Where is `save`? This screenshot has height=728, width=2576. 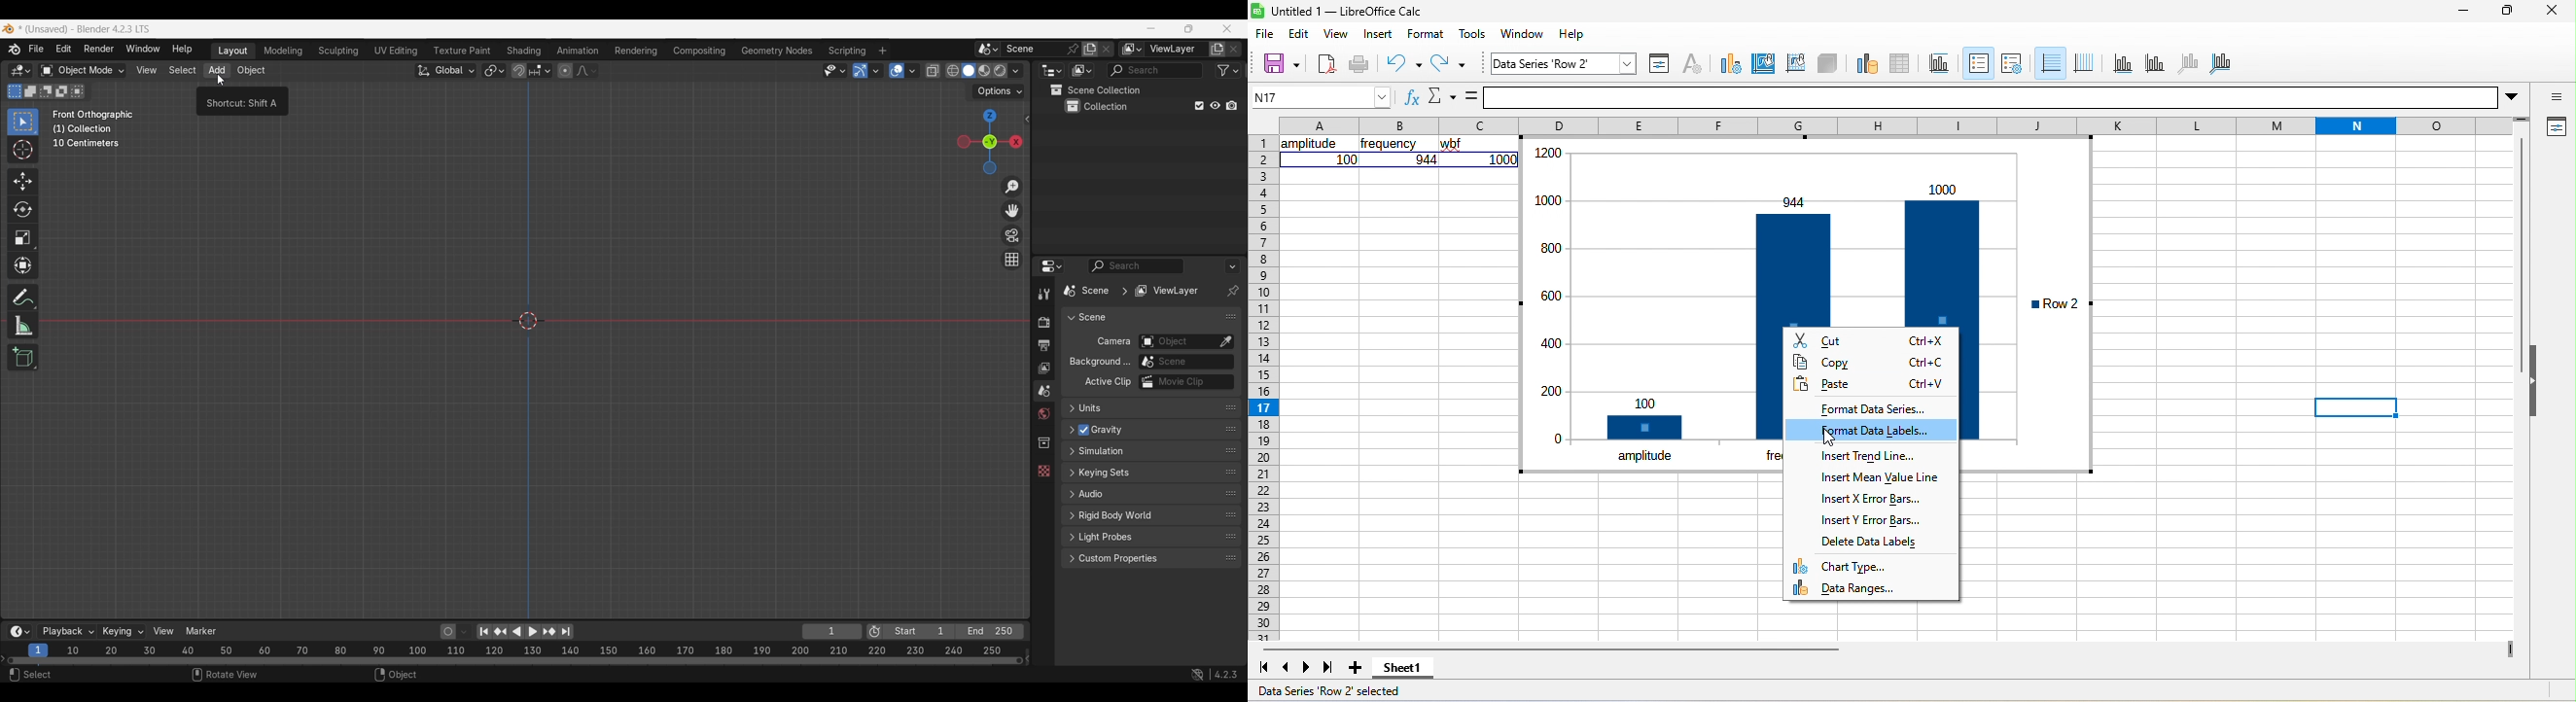
save is located at coordinates (1274, 63).